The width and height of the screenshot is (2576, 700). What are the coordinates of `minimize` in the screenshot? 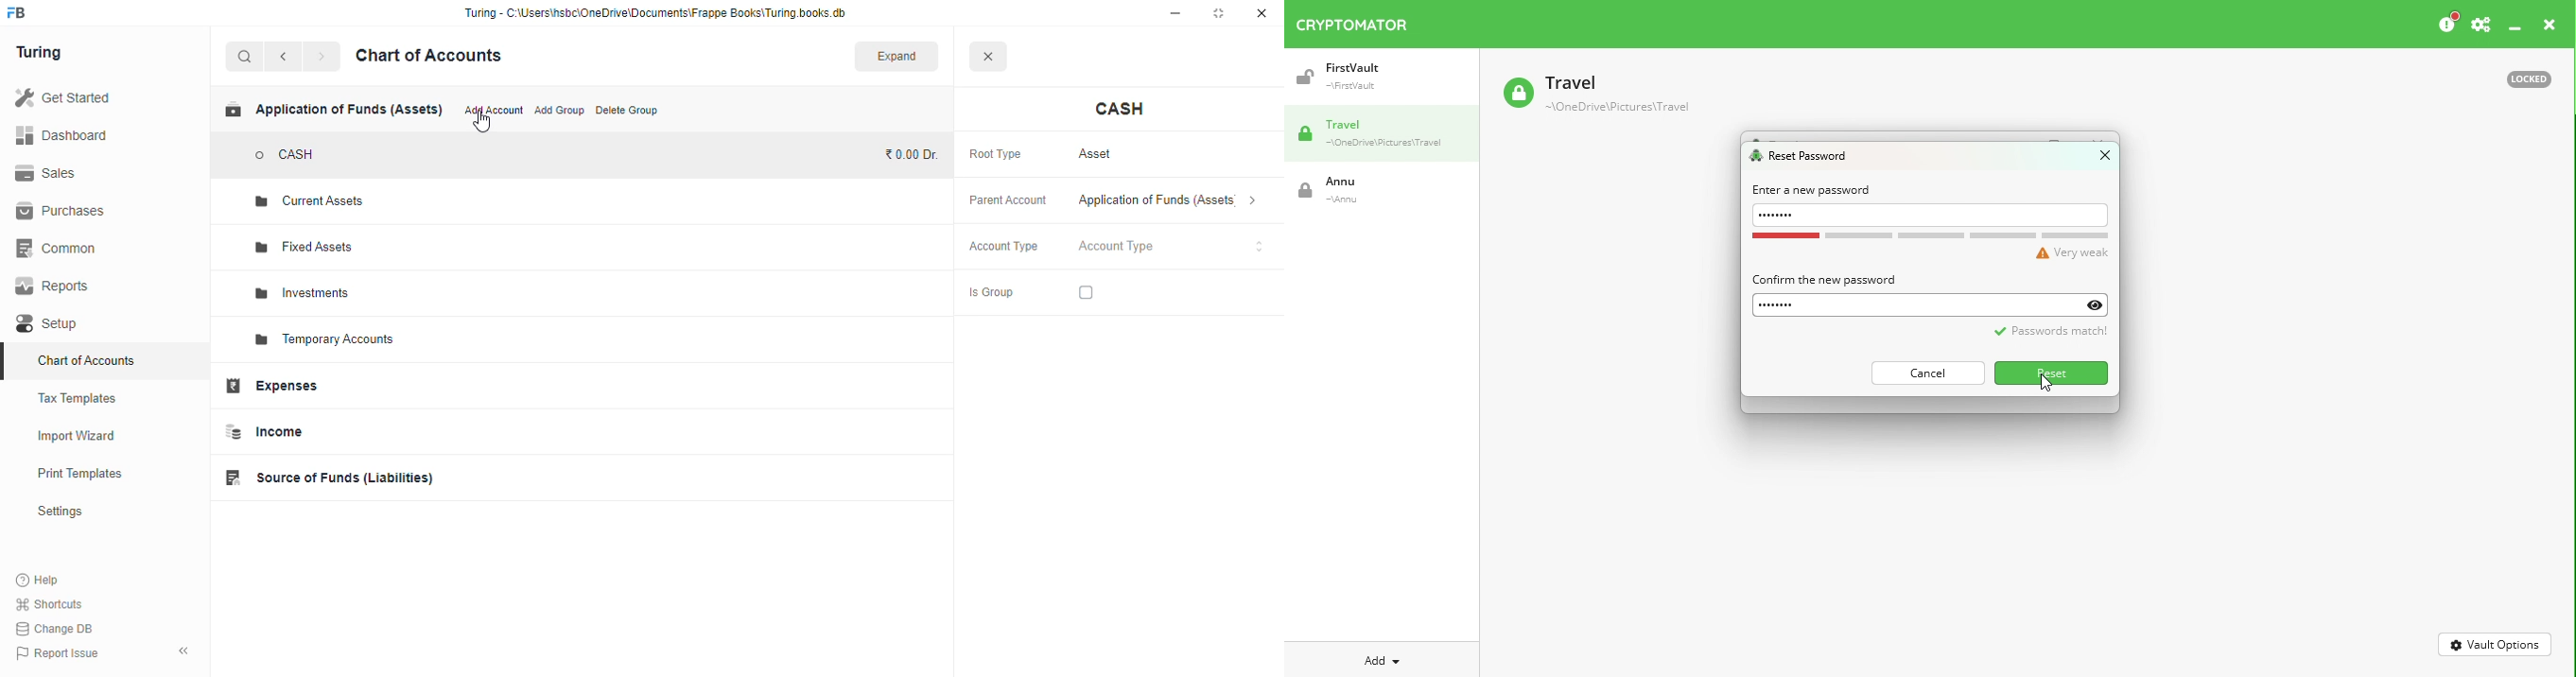 It's located at (1176, 13).